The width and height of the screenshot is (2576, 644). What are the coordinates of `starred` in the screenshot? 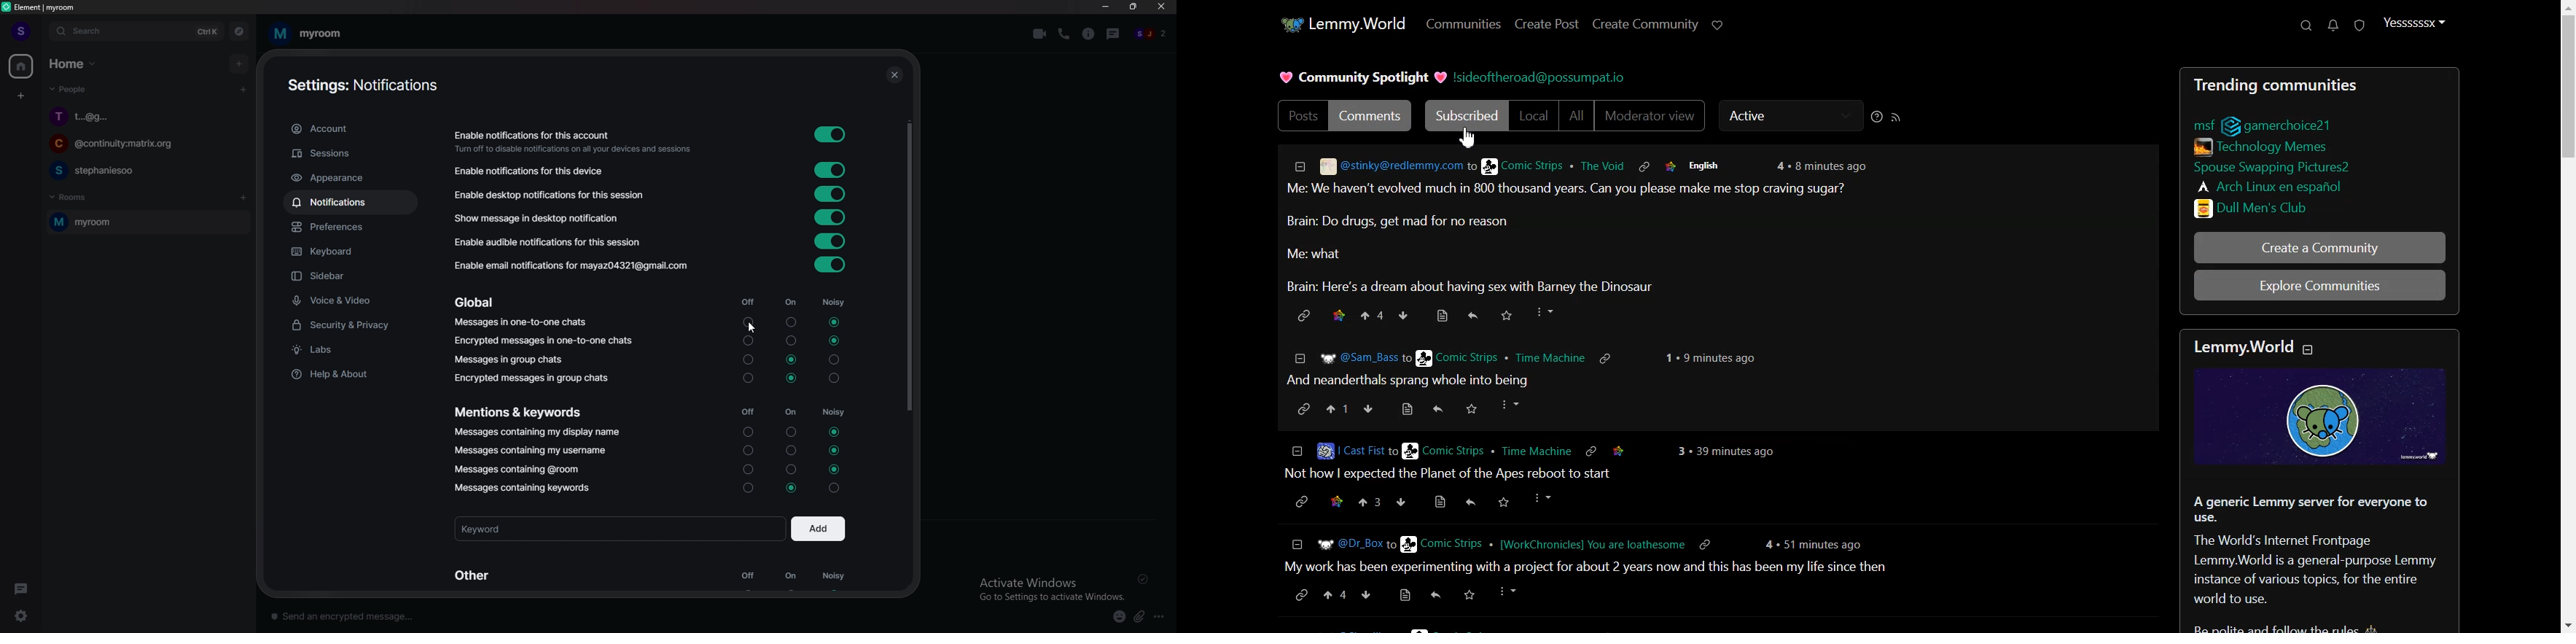 It's located at (1338, 314).